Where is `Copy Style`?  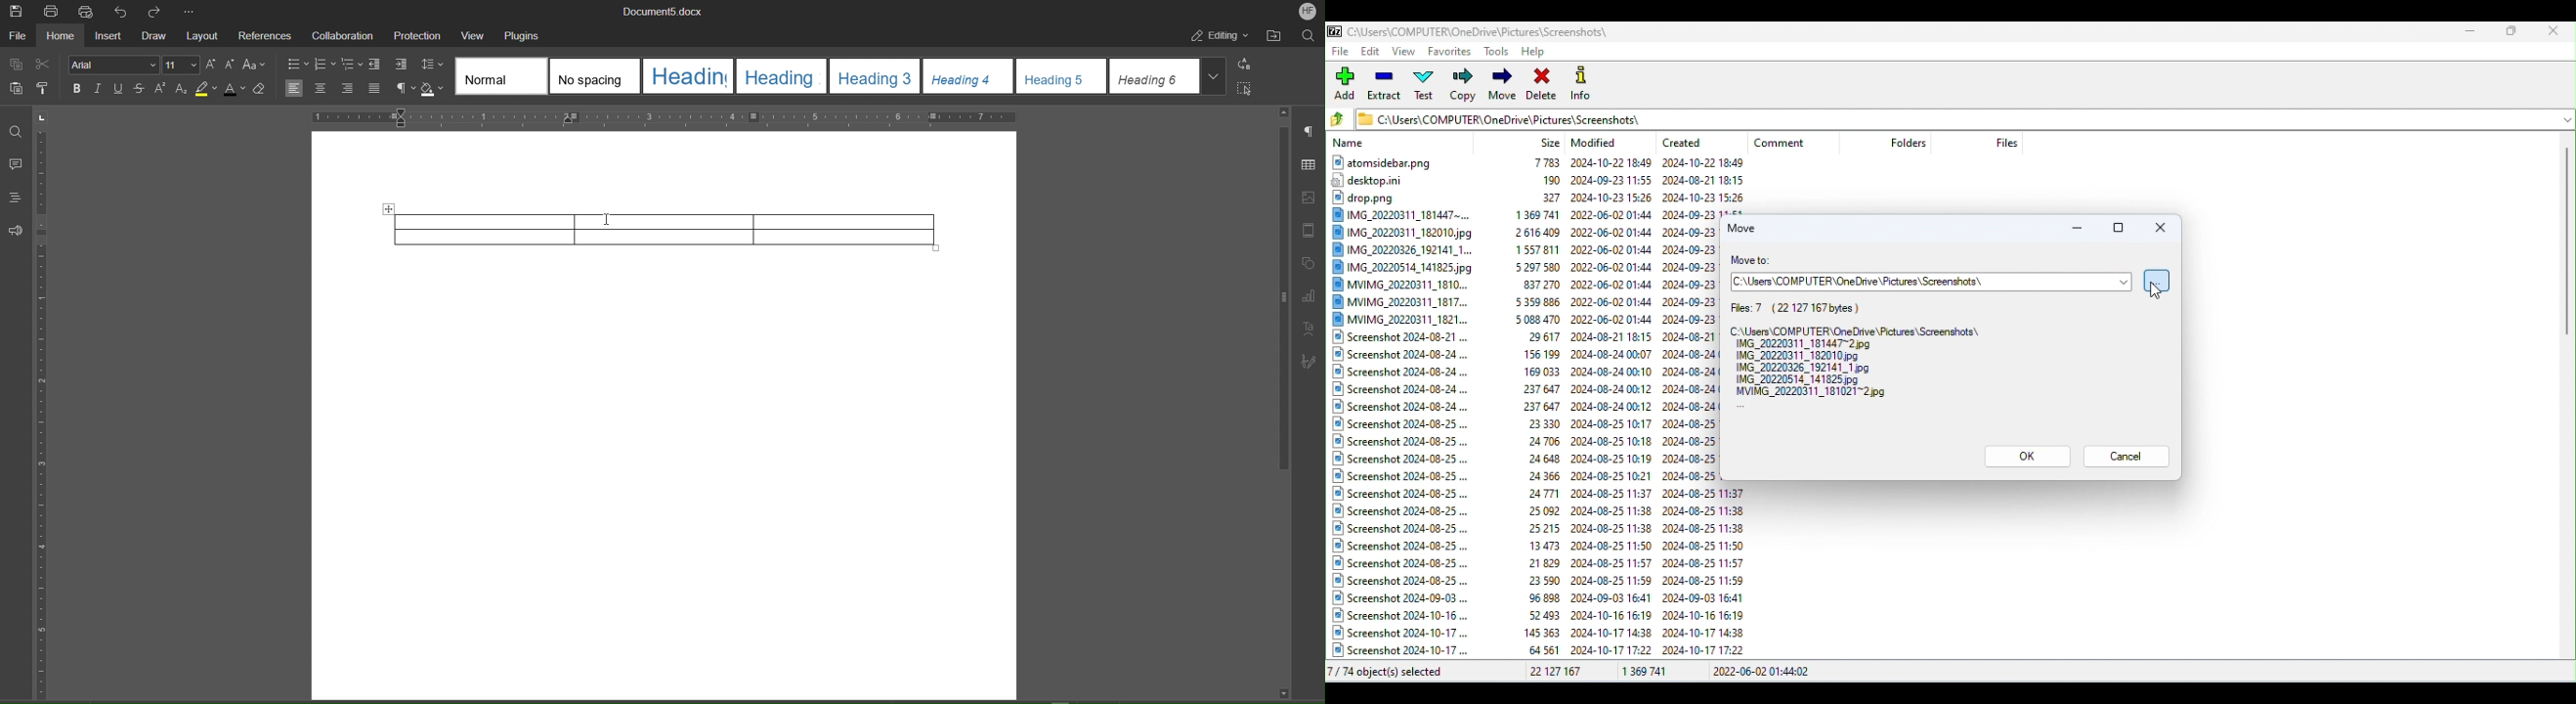
Copy Style is located at coordinates (46, 90).